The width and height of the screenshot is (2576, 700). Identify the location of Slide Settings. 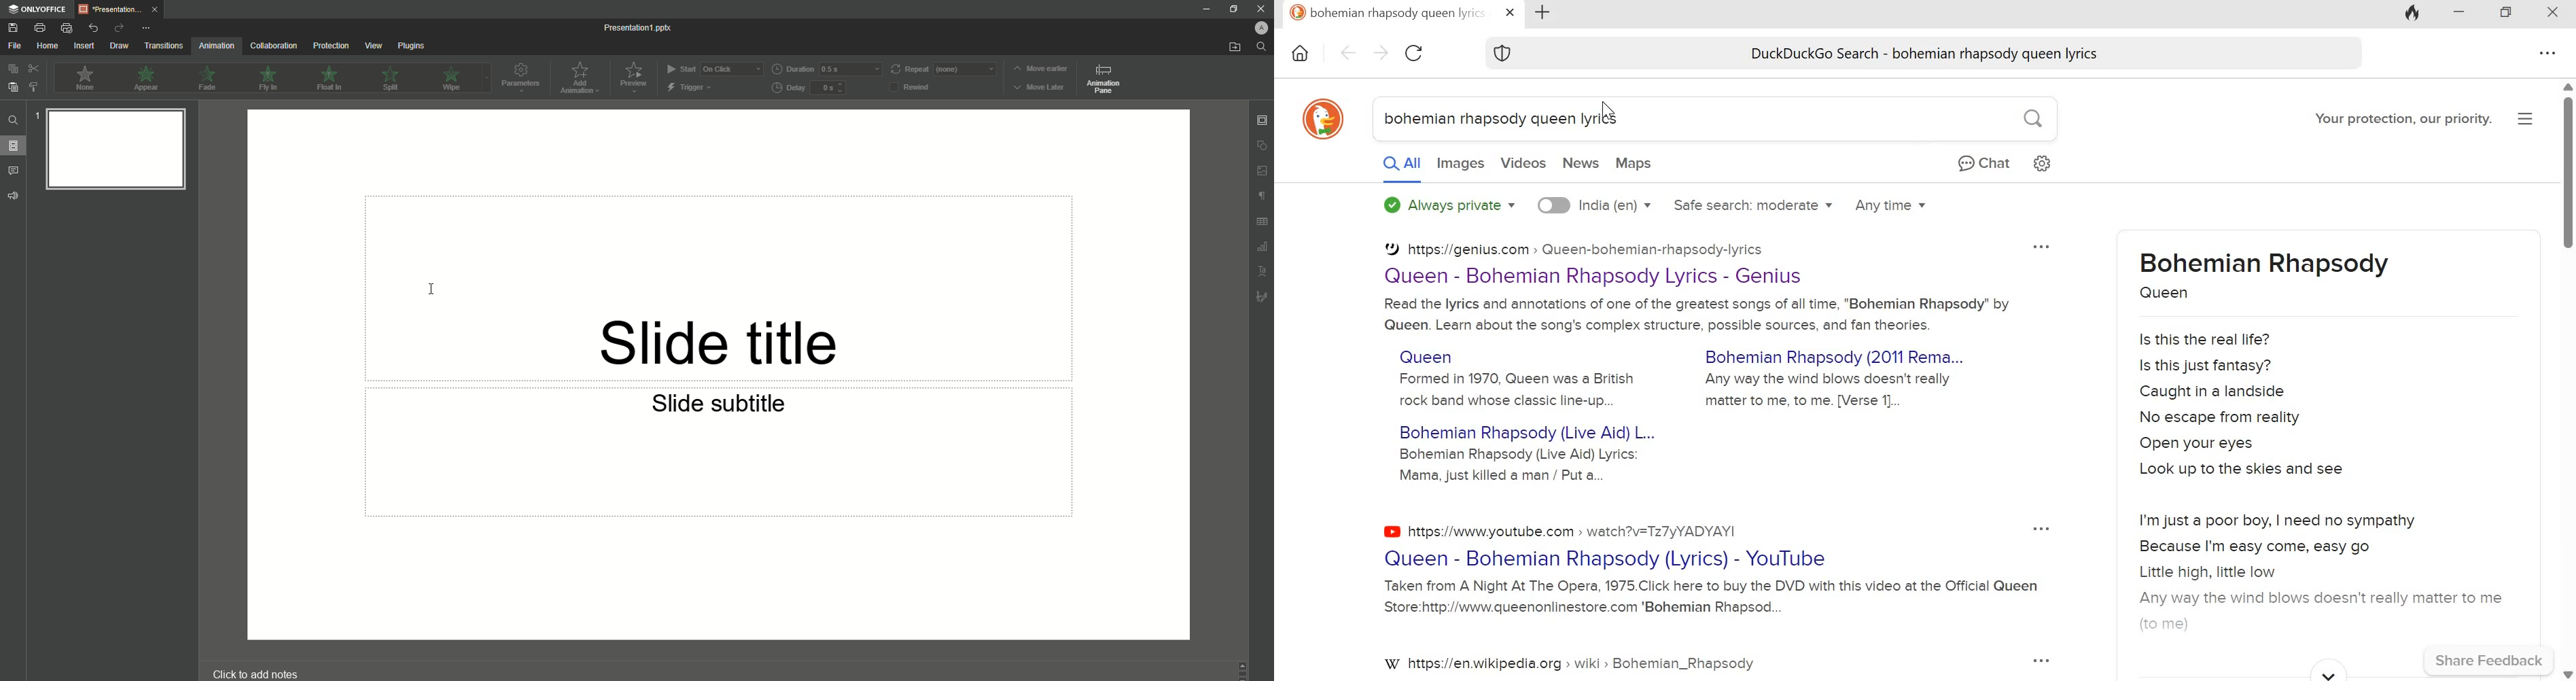
(1262, 119).